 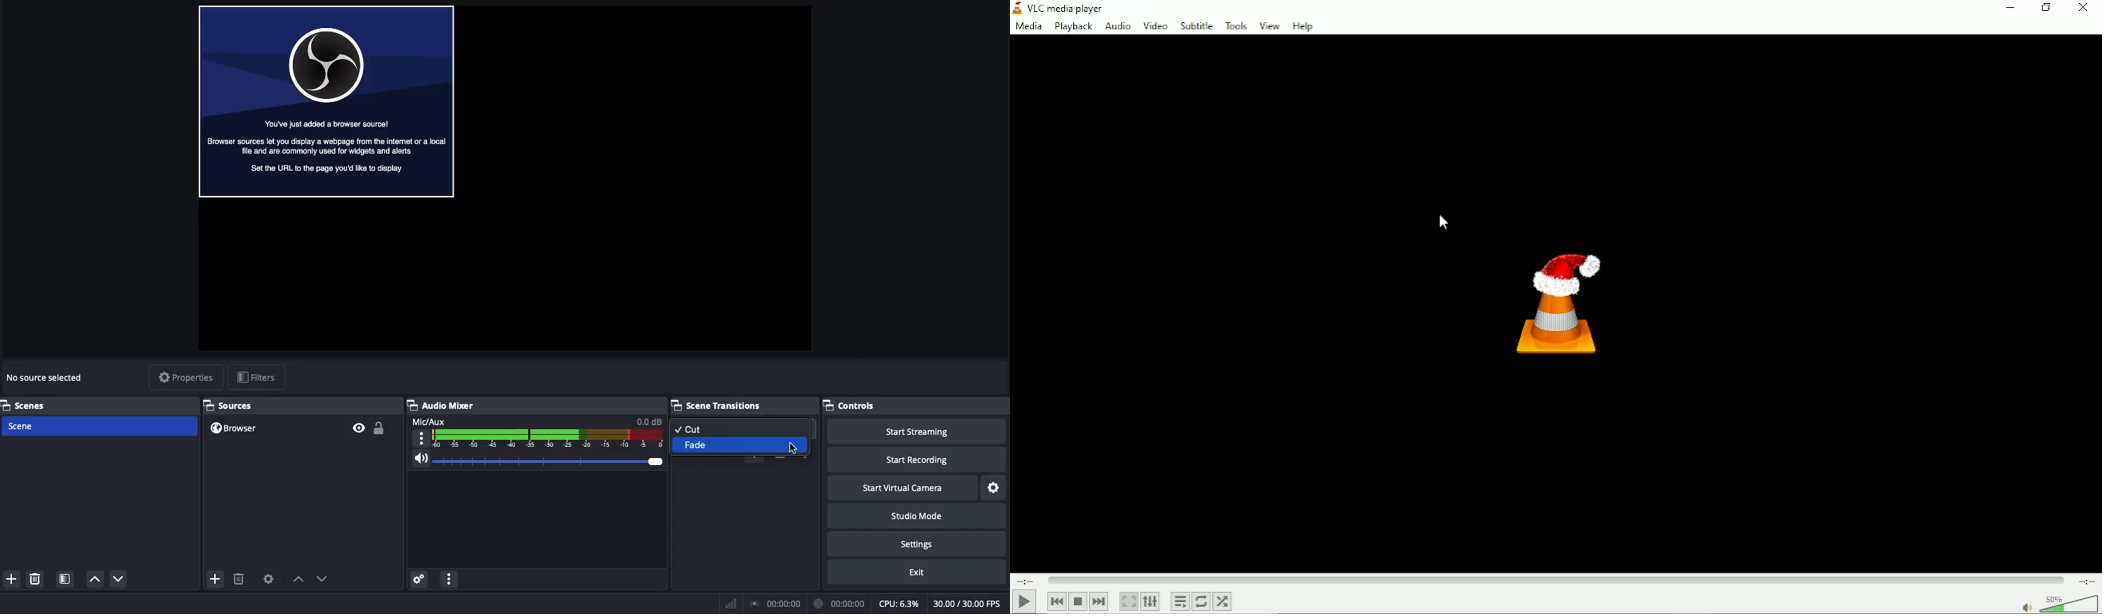 What do you see at coordinates (260, 378) in the screenshot?
I see `filters` at bounding box center [260, 378].